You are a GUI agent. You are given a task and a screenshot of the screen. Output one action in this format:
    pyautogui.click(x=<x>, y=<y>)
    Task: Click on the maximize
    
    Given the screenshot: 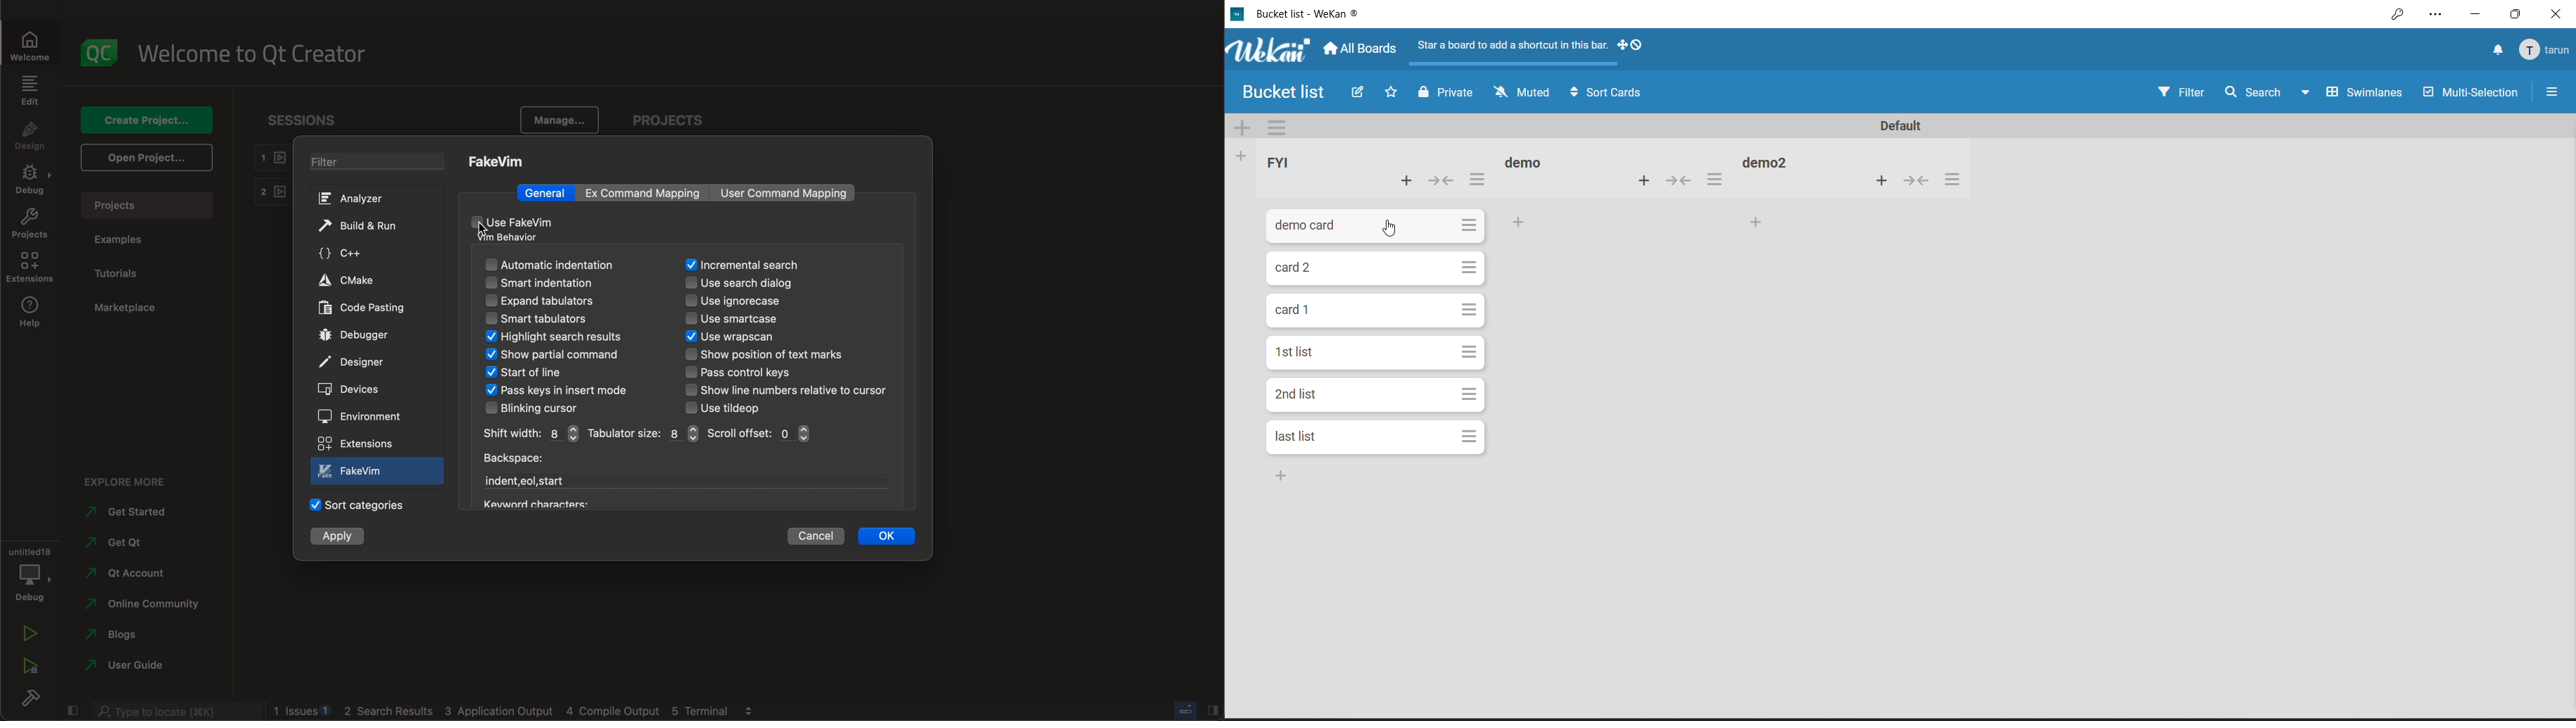 What is the action you would take?
    pyautogui.click(x=2518, y=12)
    